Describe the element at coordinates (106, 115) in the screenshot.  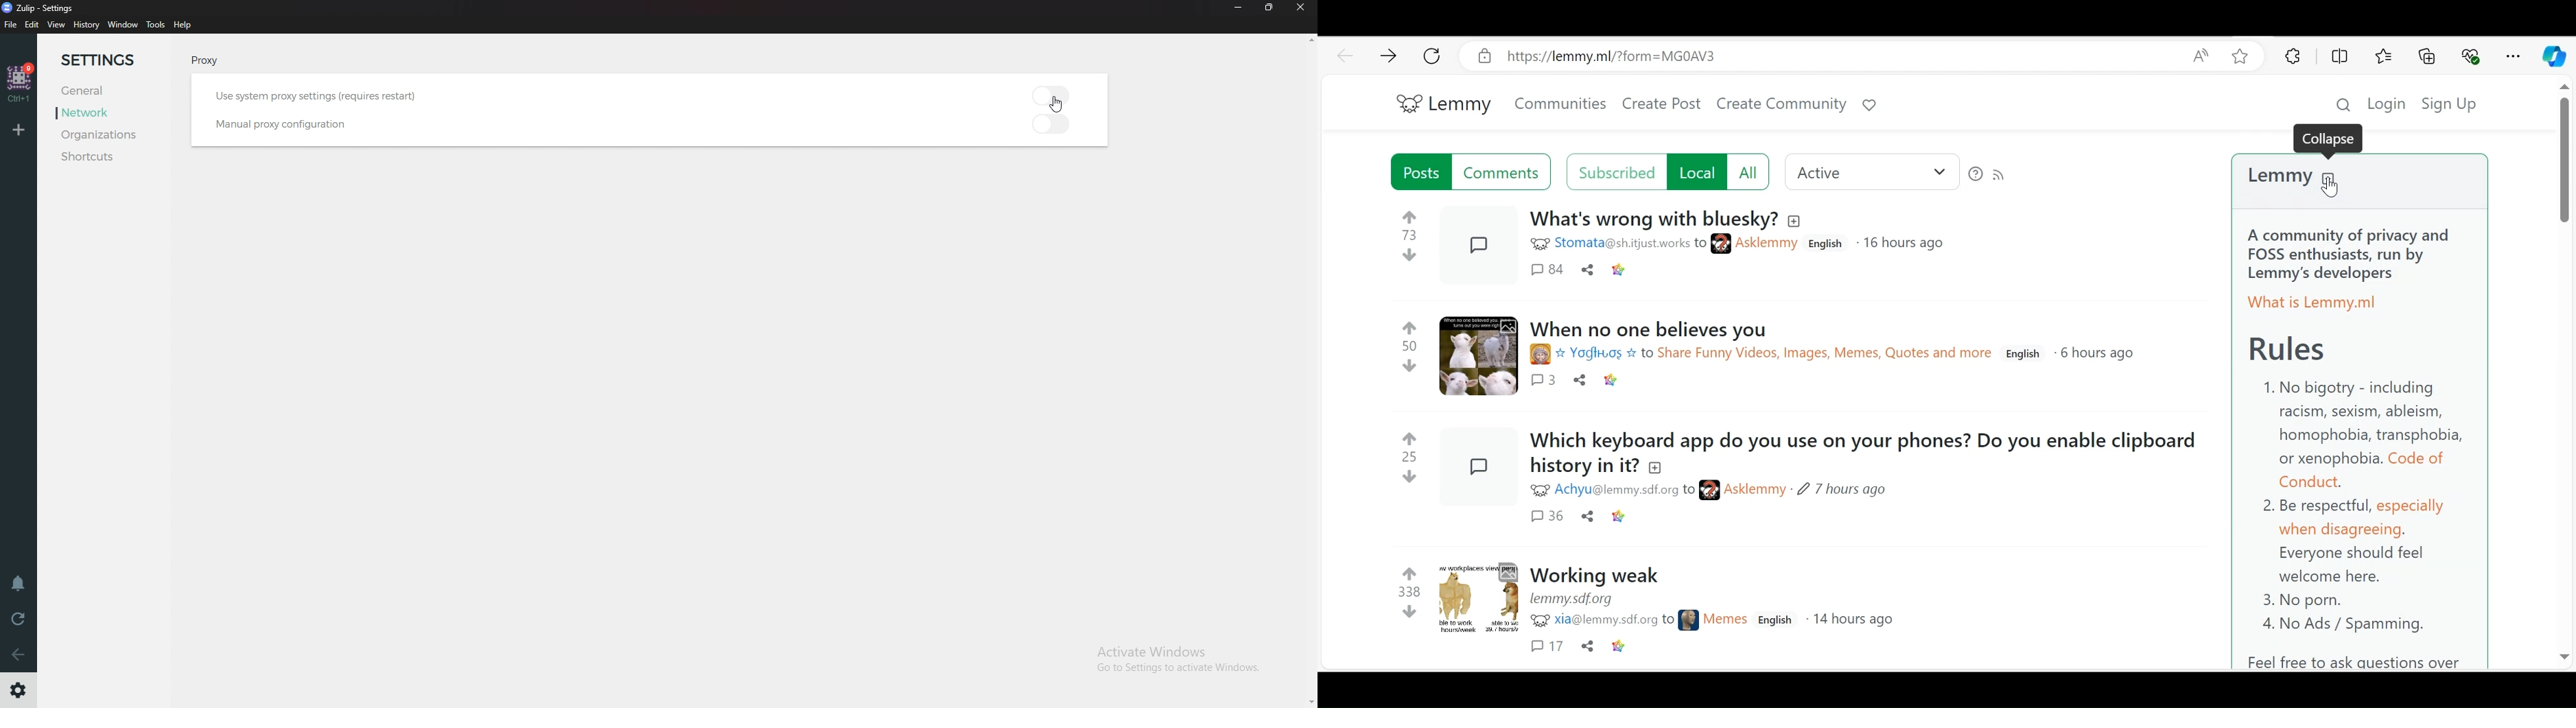
I see `Network` at that location.